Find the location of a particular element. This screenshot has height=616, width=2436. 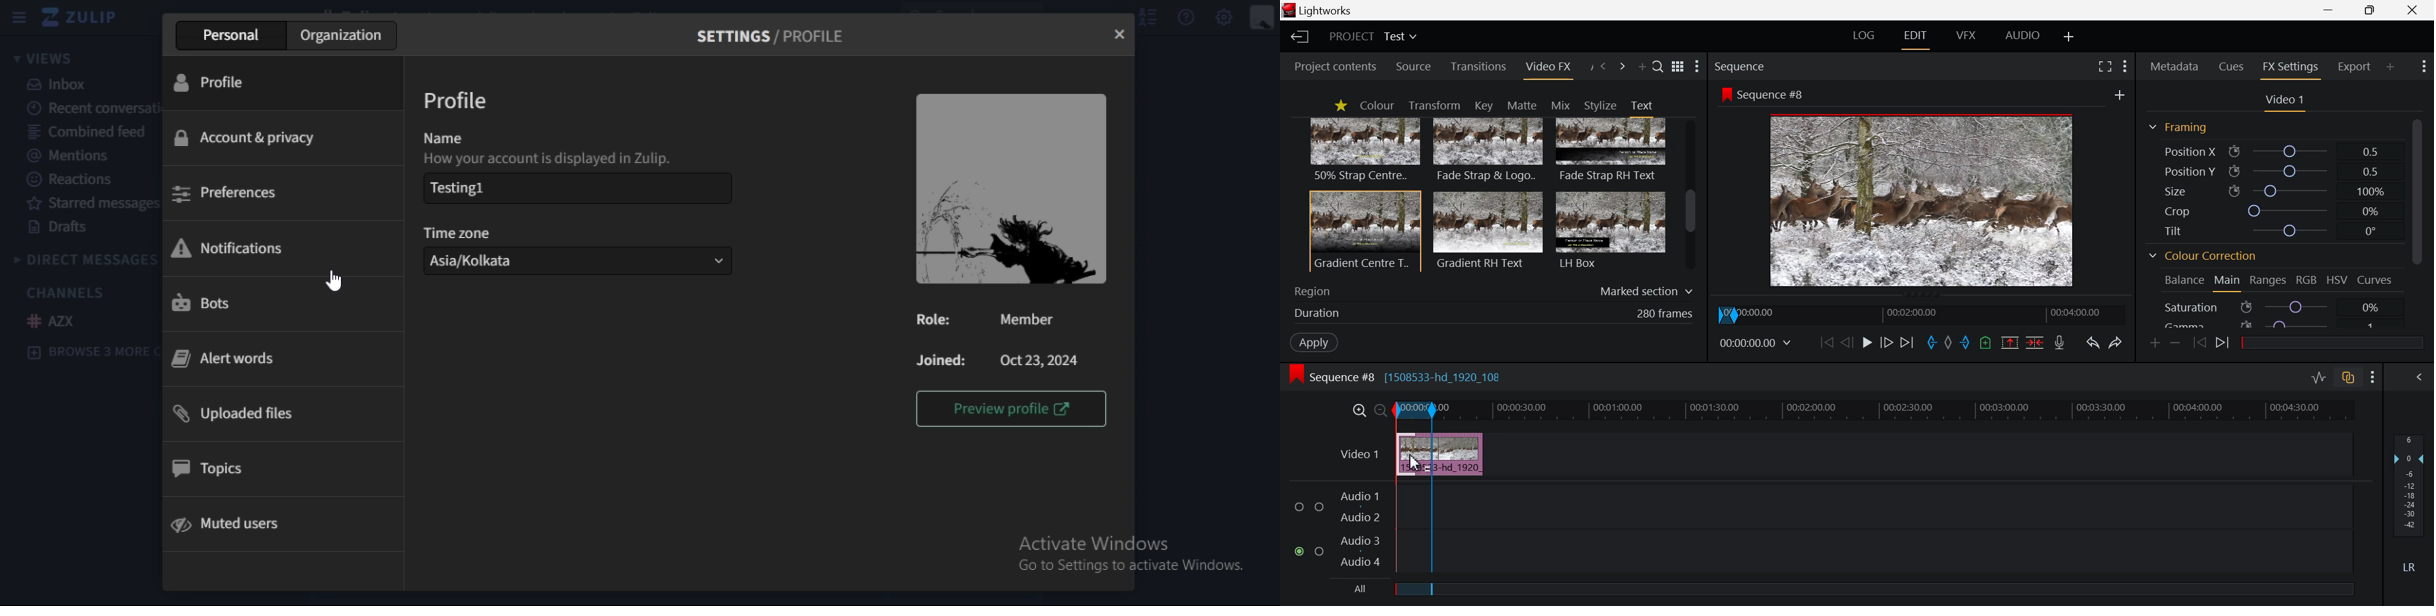

Show Settings is located at coordinates (2422, 67).